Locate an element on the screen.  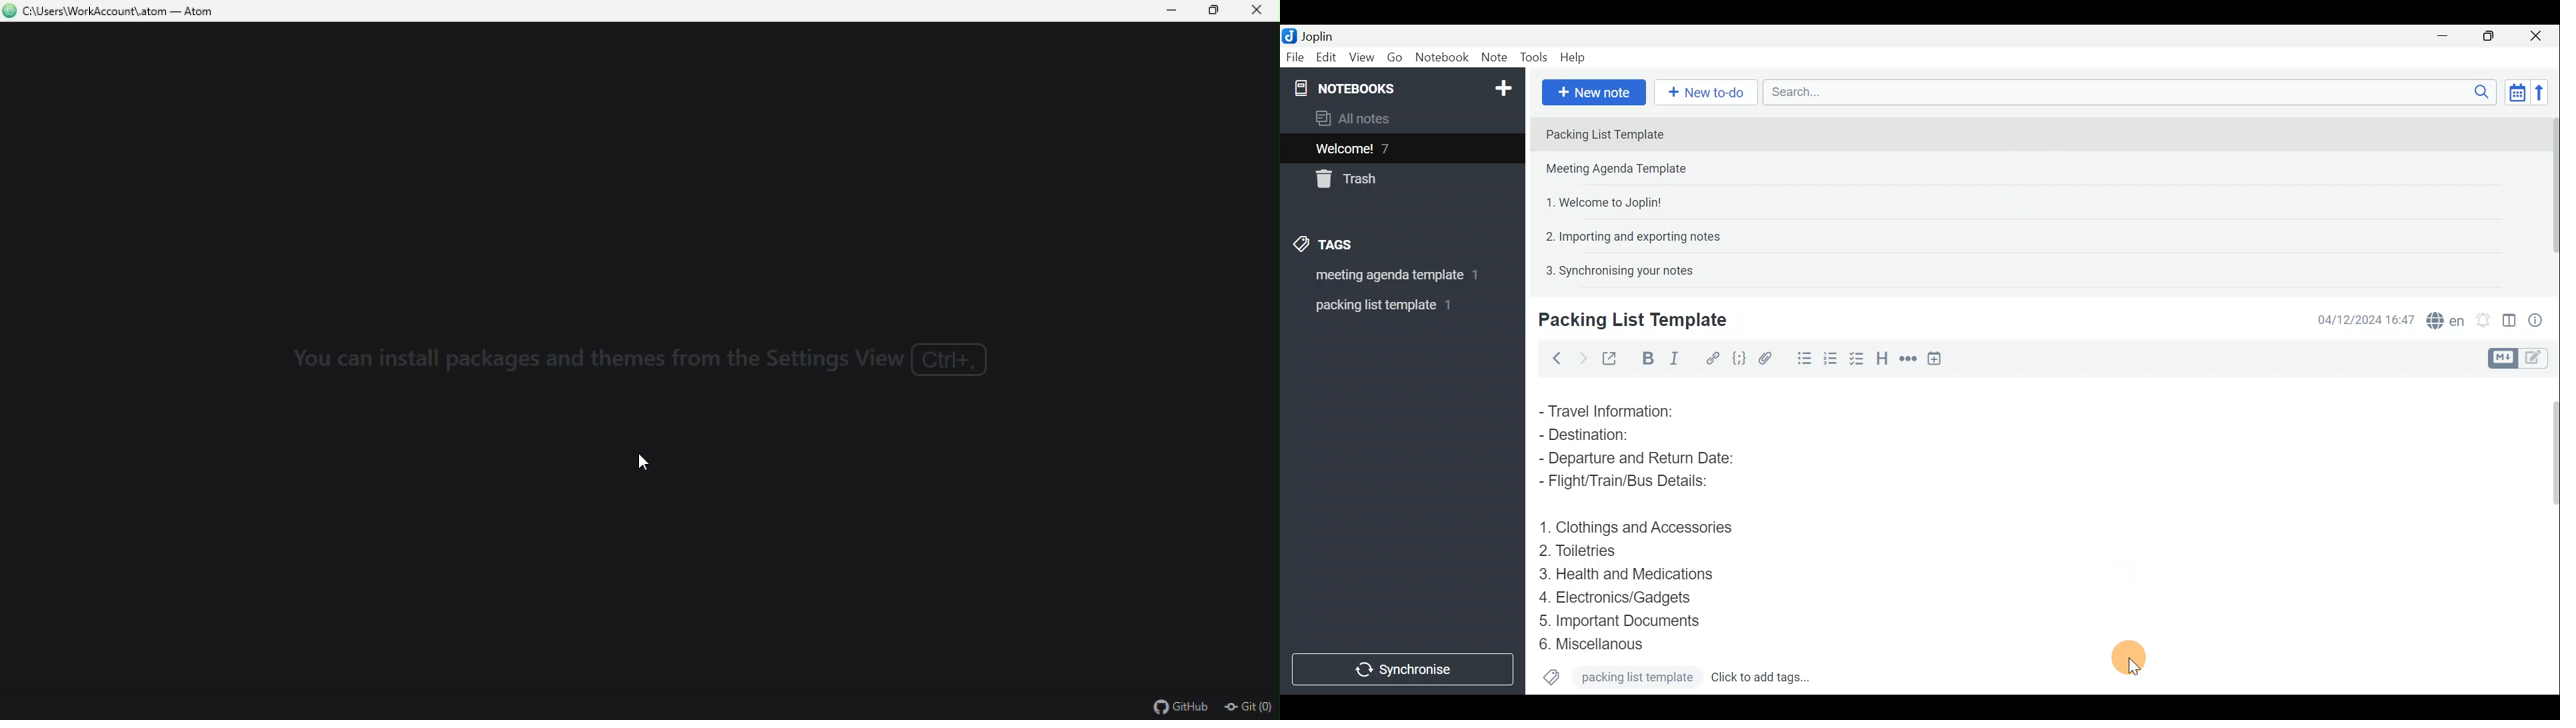
New to-do is located at coordinates (1707, 93).